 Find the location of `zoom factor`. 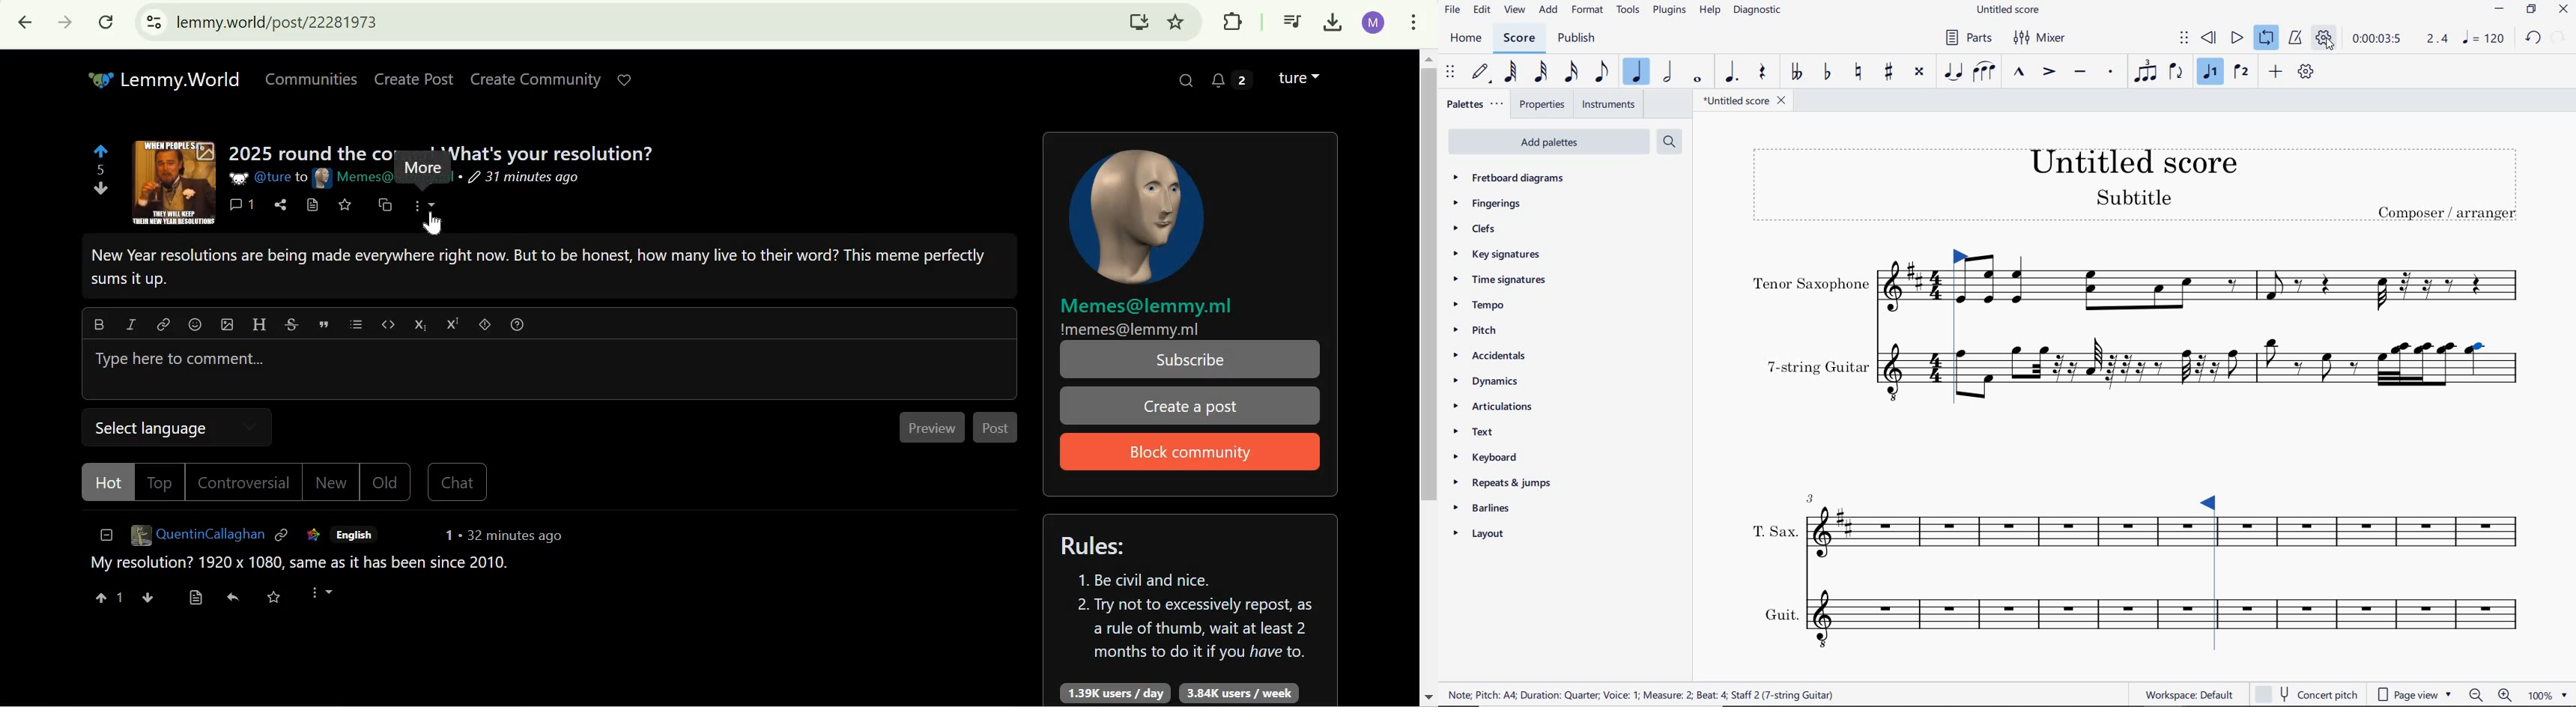

zoom factor is located at coordinates (2545, 694).